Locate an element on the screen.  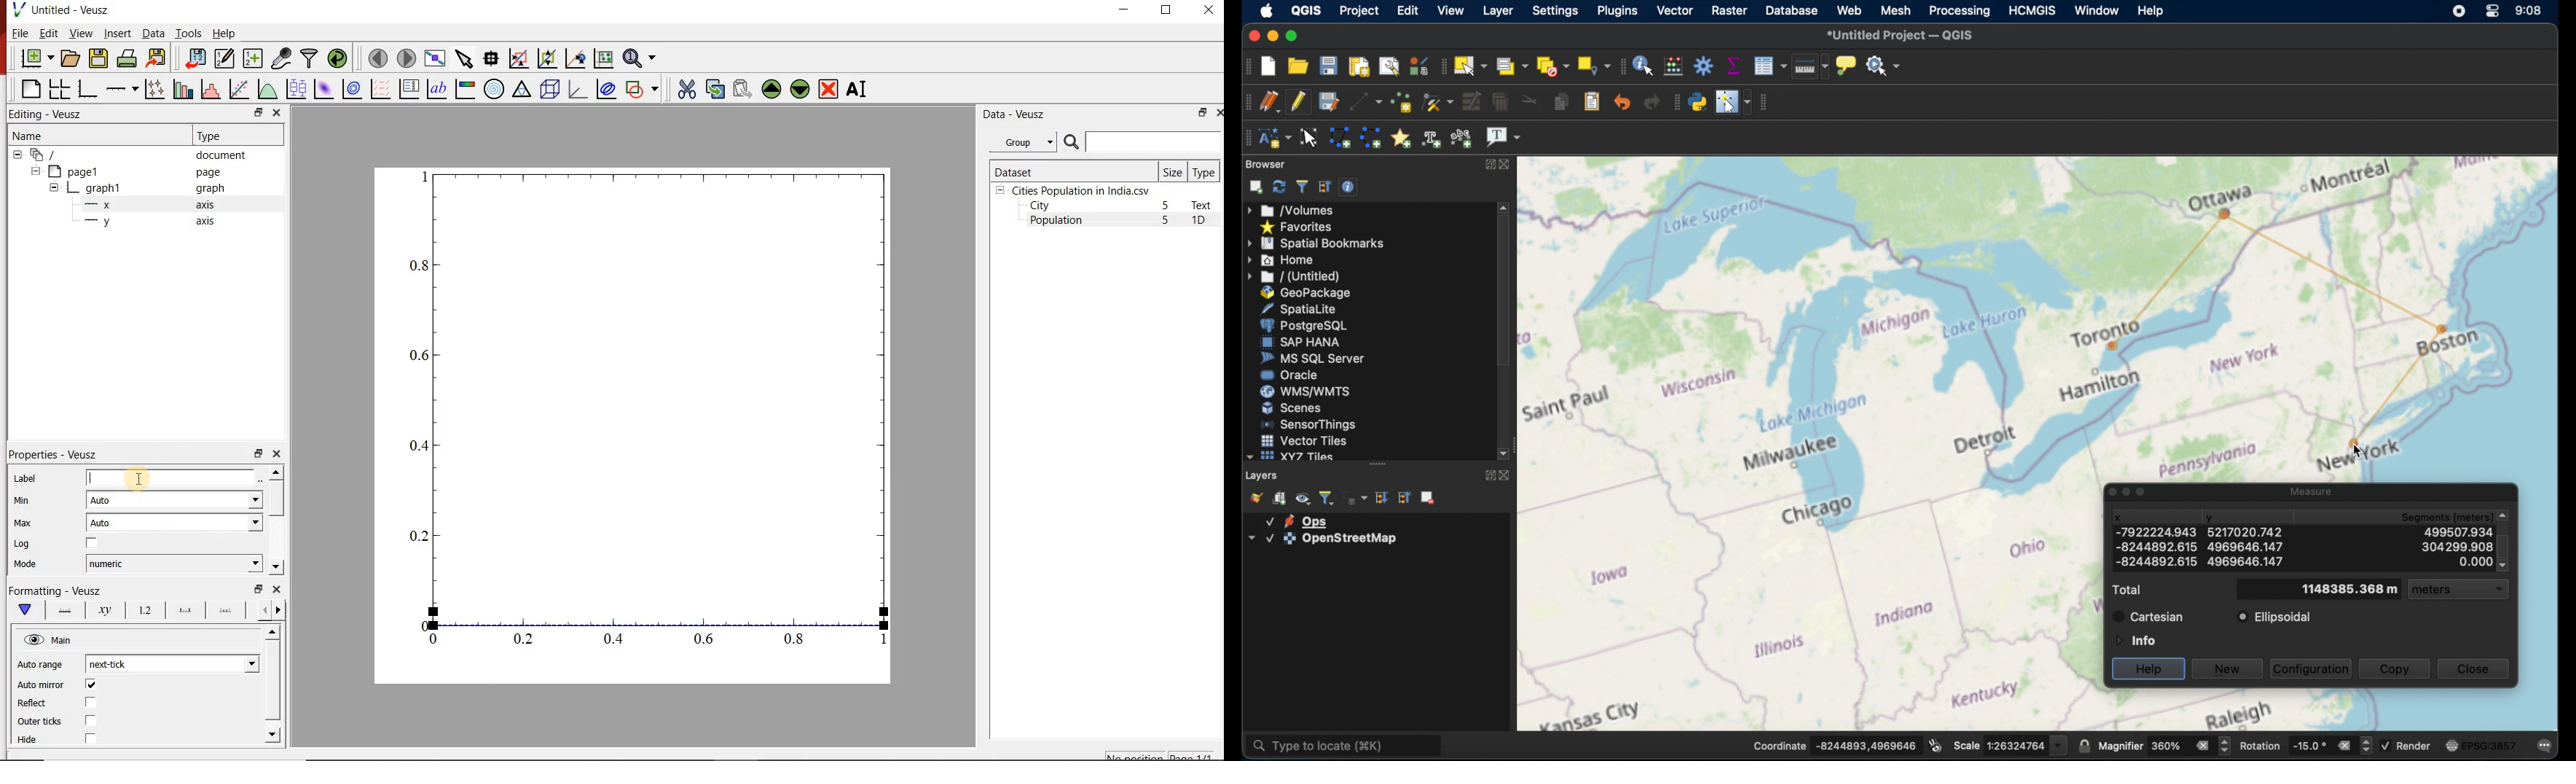
current CRS is located at coordinates (2481, 743).